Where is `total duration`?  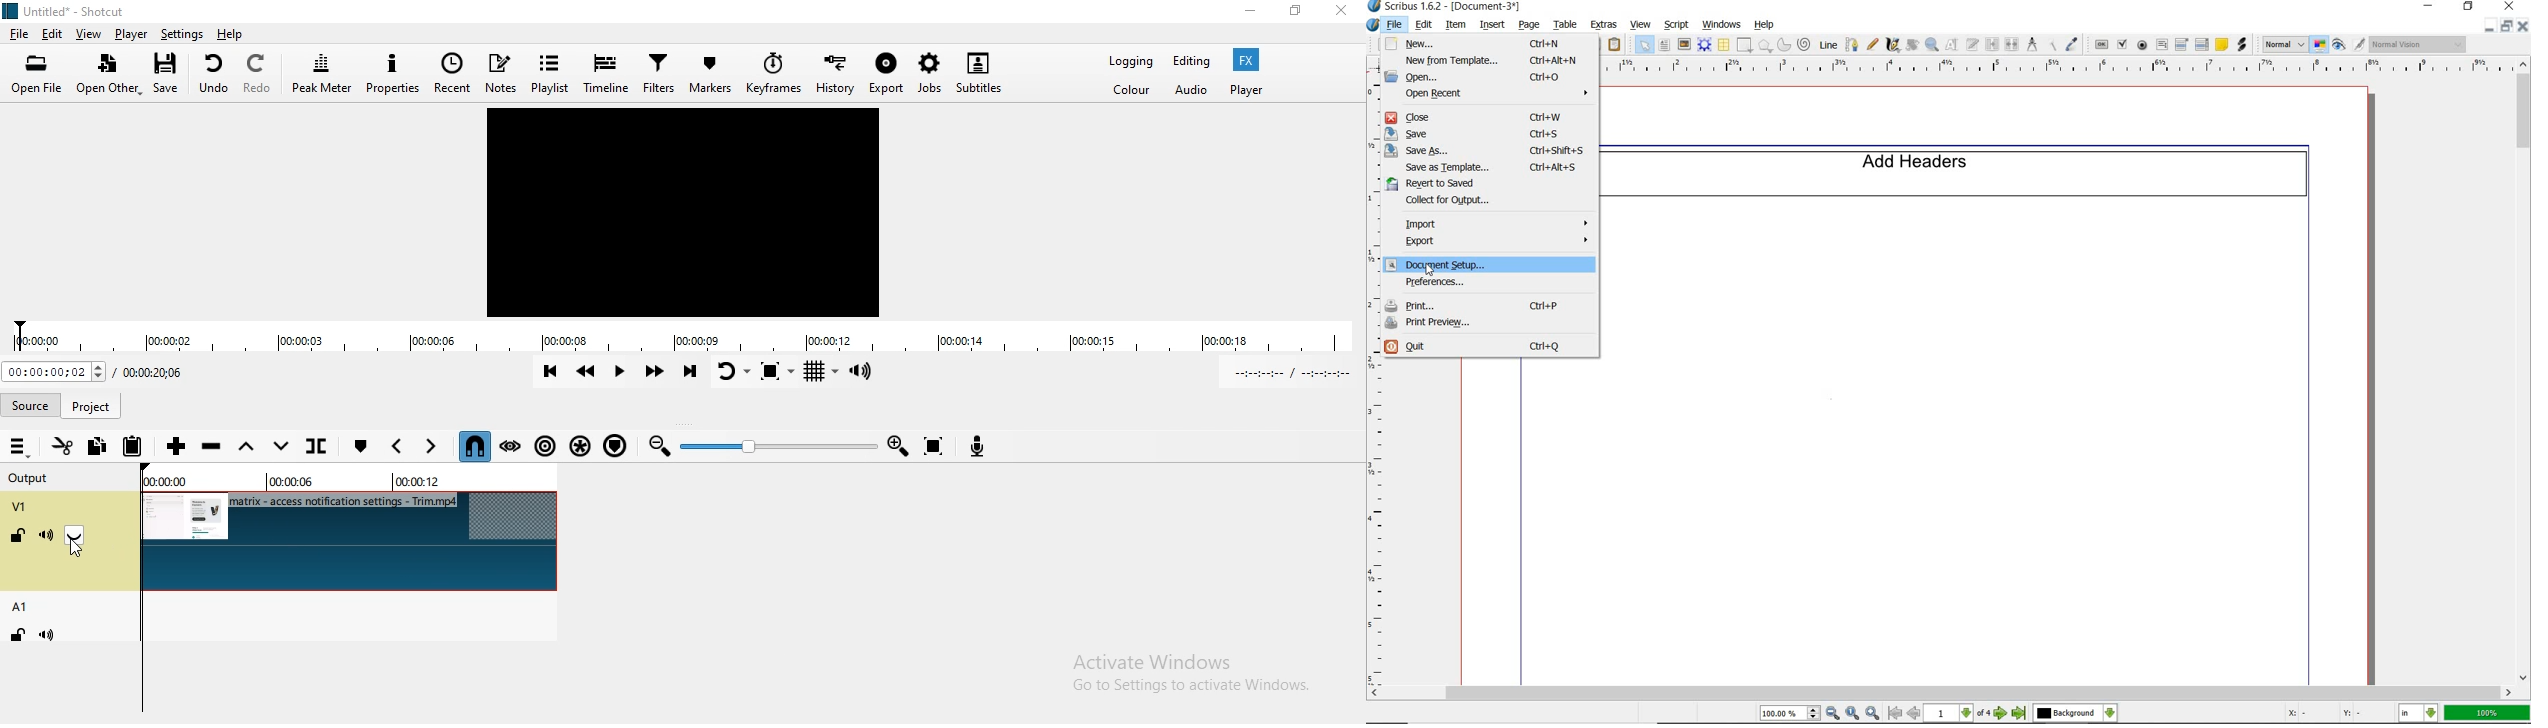 total duration is located at coordinates (153, 374).